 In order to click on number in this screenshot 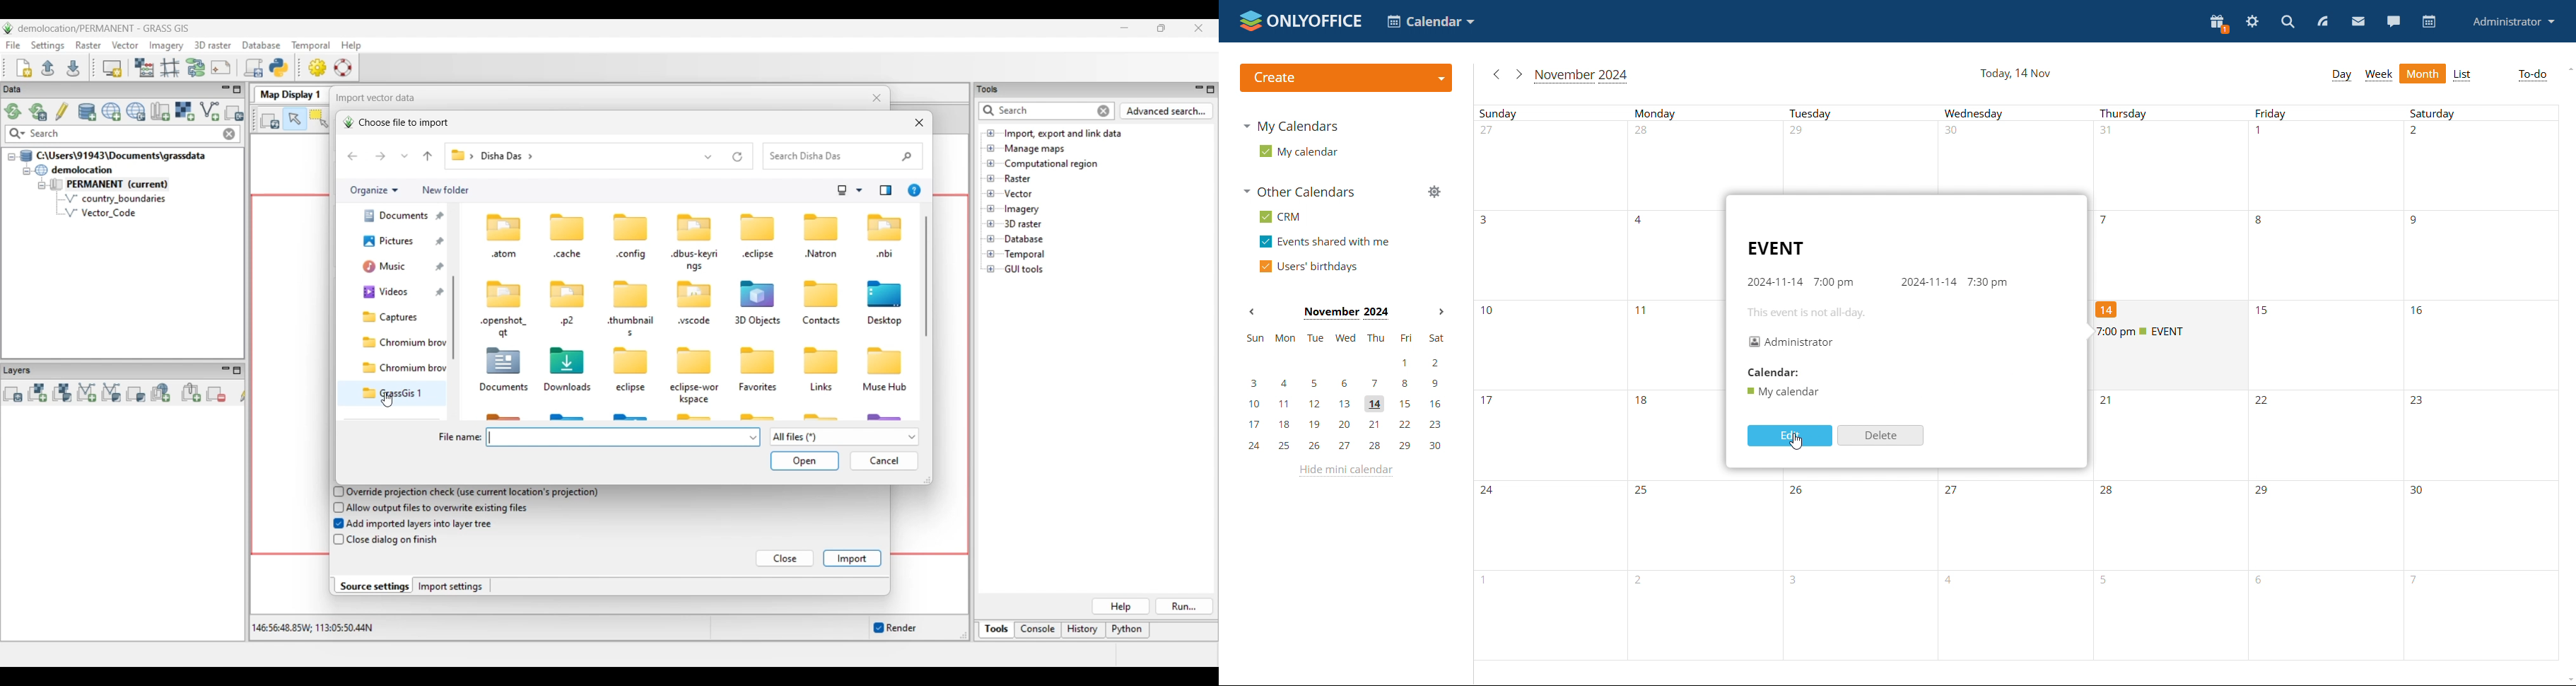, I will do `click(1487, 400)`.